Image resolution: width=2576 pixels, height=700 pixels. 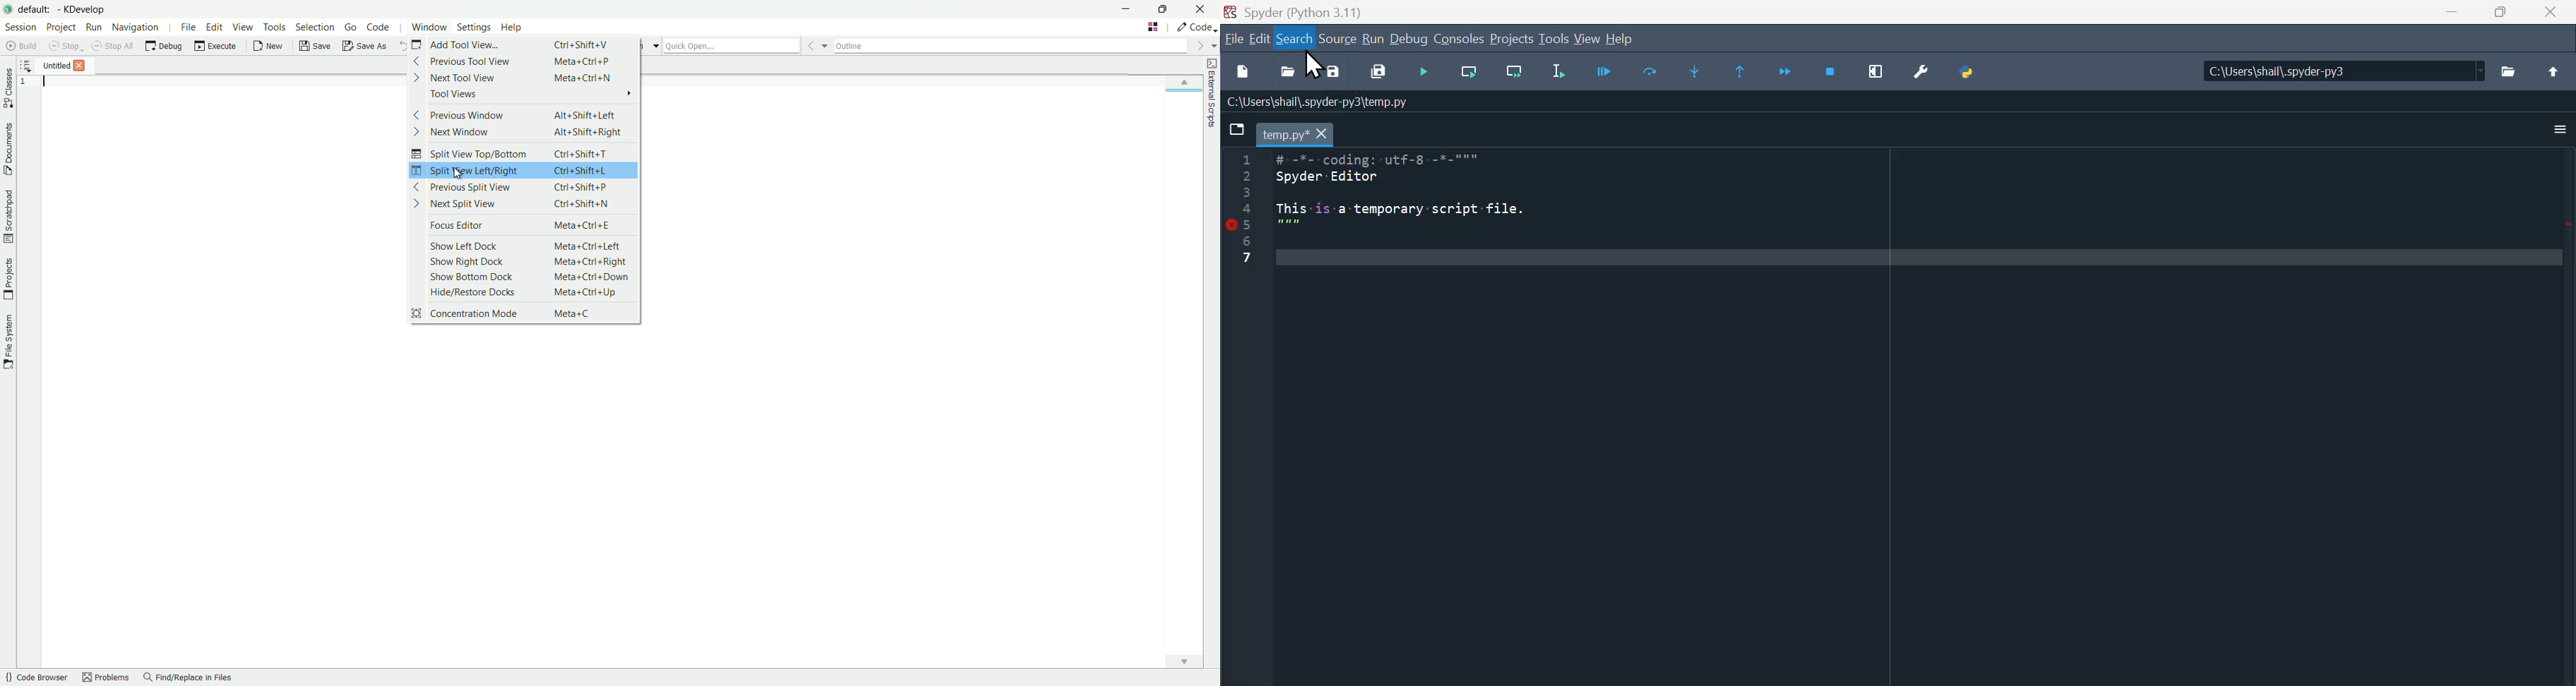 I want to click on Open file, so click(x=1293, y=72).